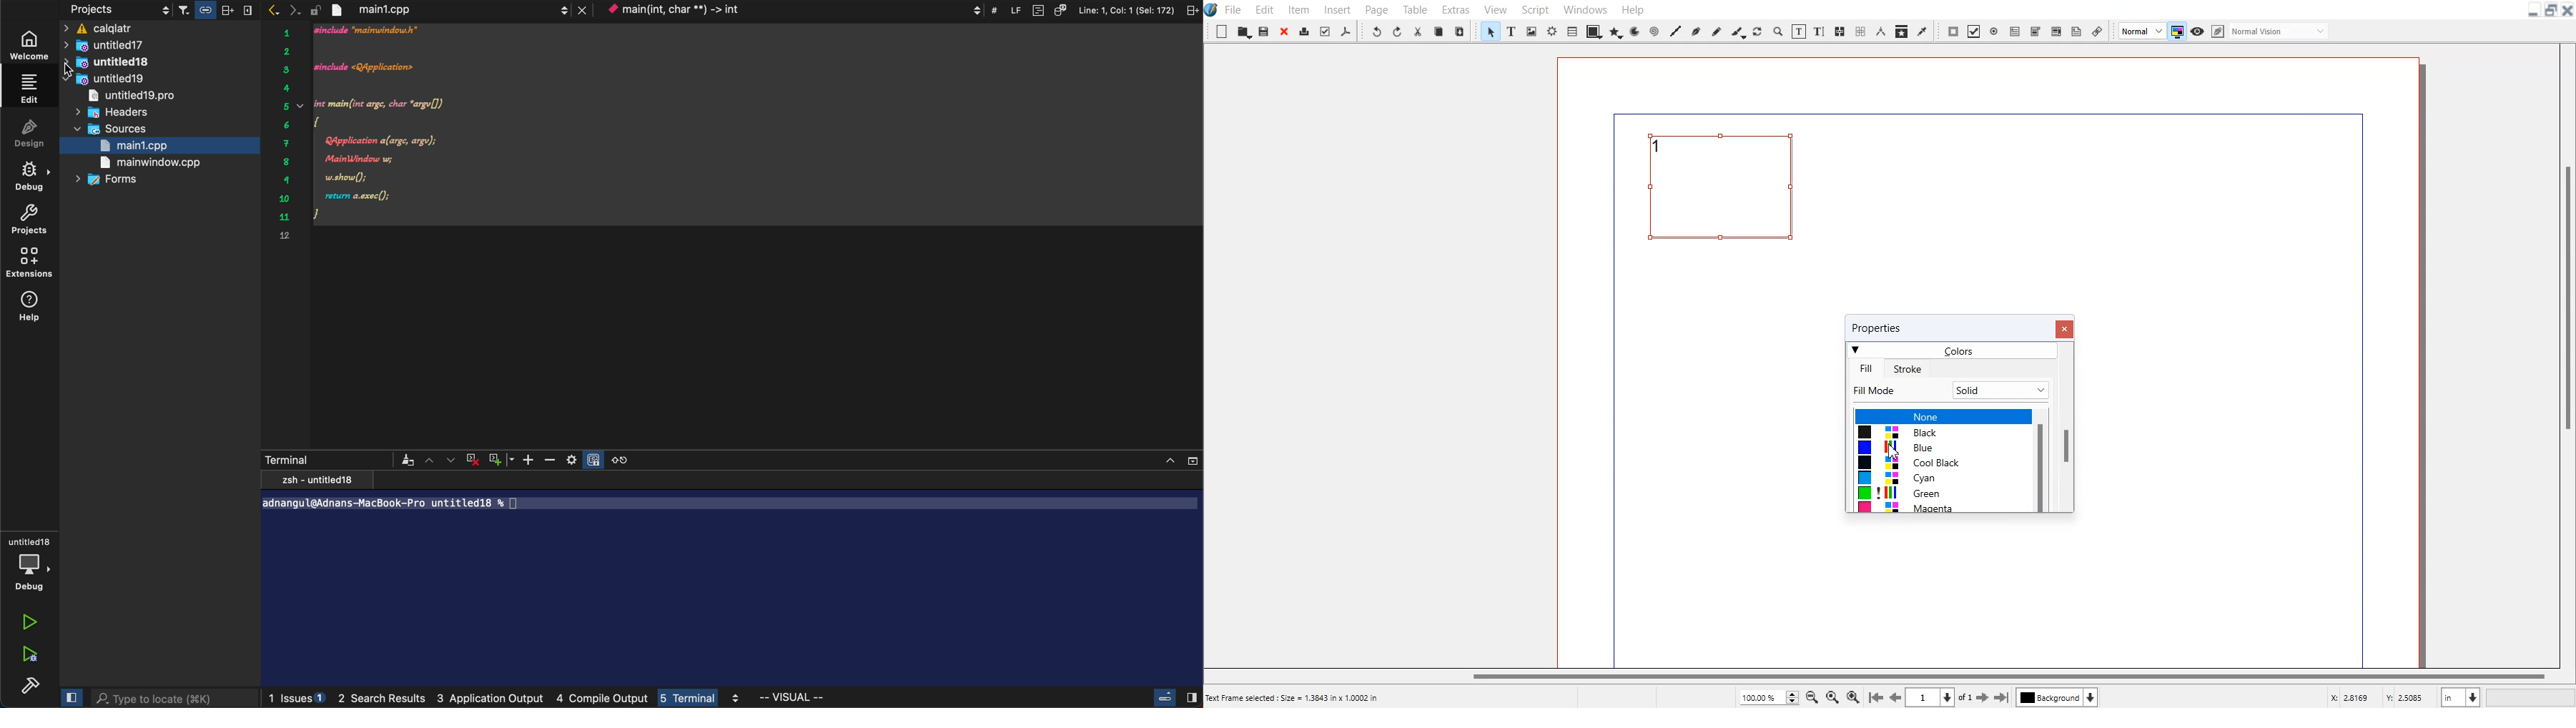 This screenshot has height=728, width=2576. What do you see at coordinates (1616, 30) in the screenshot?
I see `Polygon` at bounding box center [1616, 30].